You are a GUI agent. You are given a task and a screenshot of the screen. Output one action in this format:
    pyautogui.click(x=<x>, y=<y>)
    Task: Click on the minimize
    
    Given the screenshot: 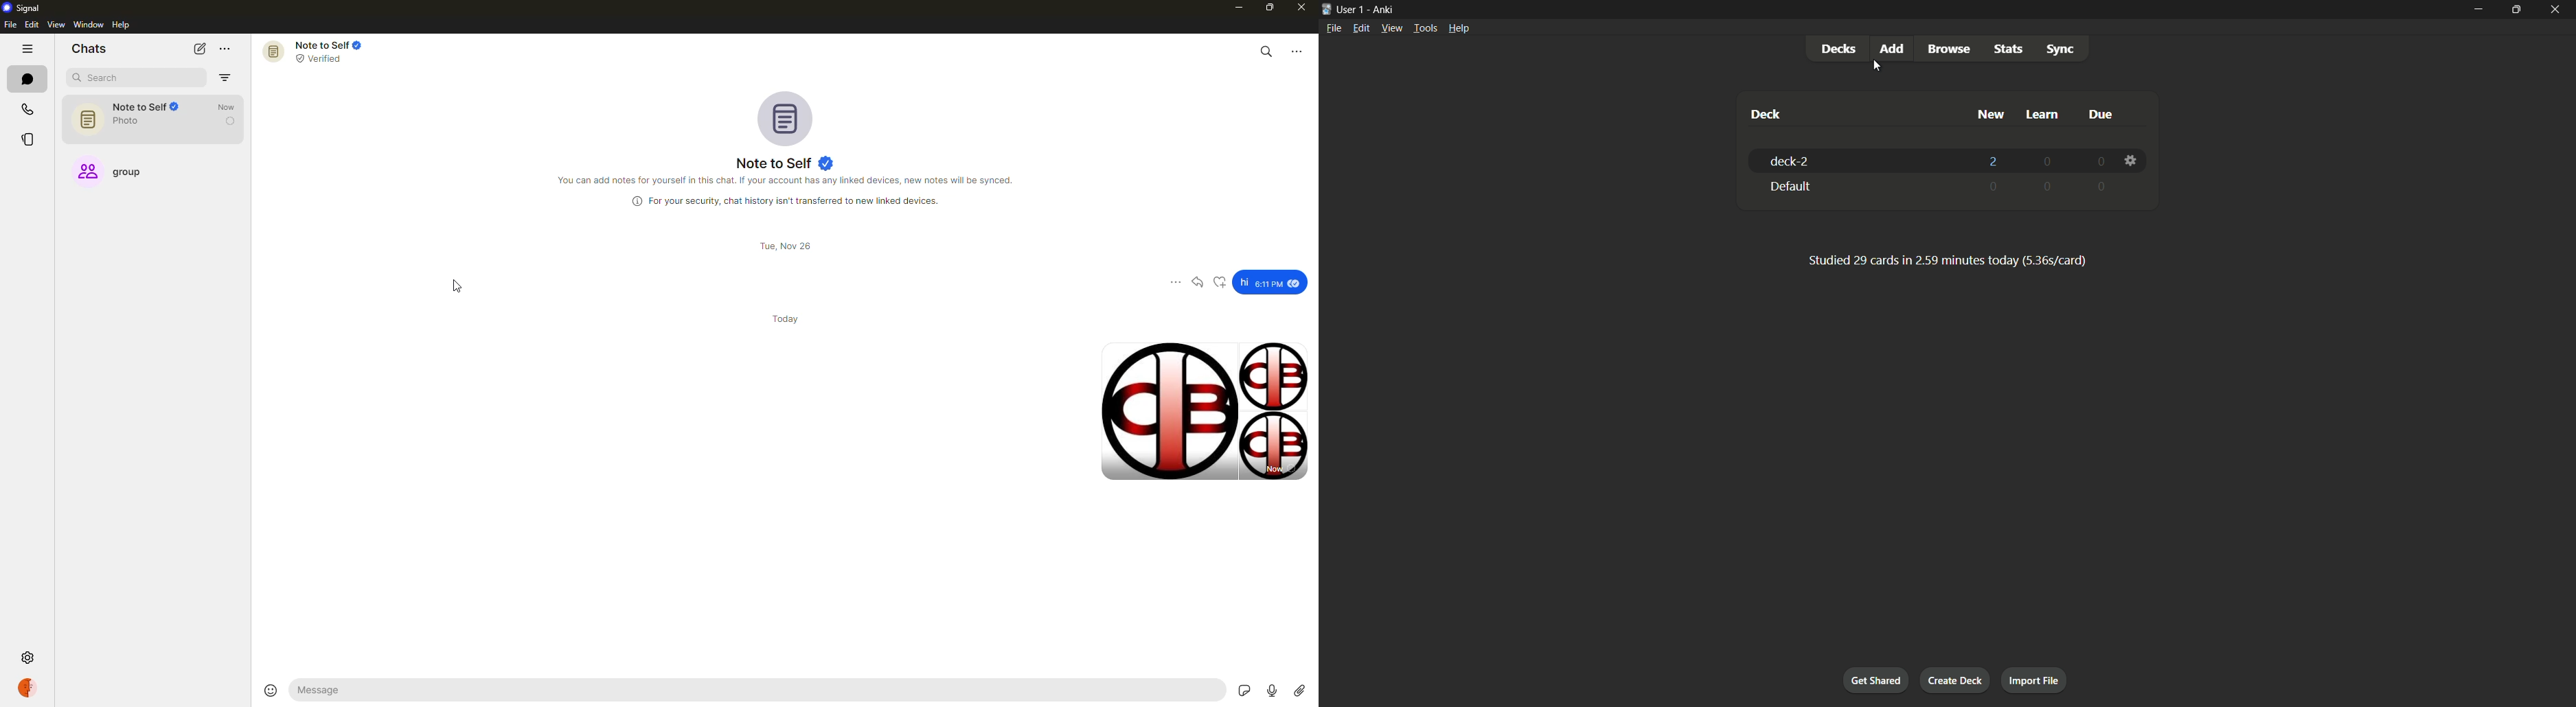 What is the action you would take?
    pyautogui.click(x=1233, y=8)
    